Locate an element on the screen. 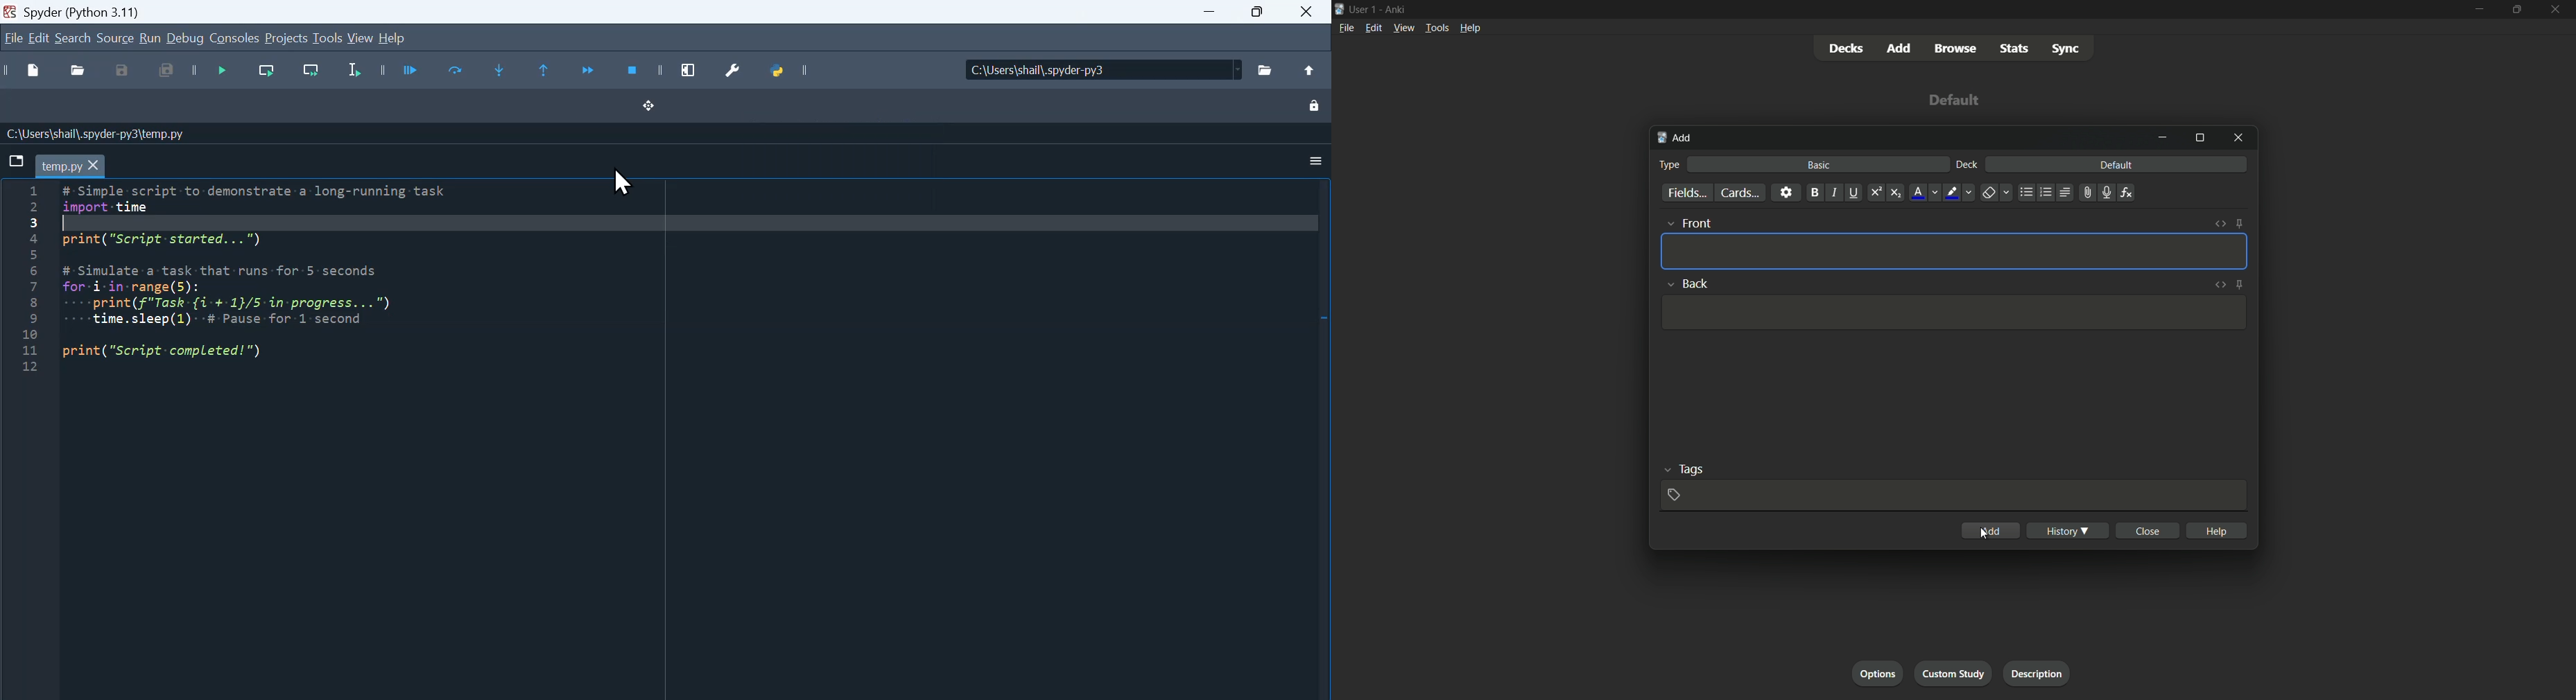 This screenshot has height=700, width=2576. stats is located at coordinates (2014, 49).